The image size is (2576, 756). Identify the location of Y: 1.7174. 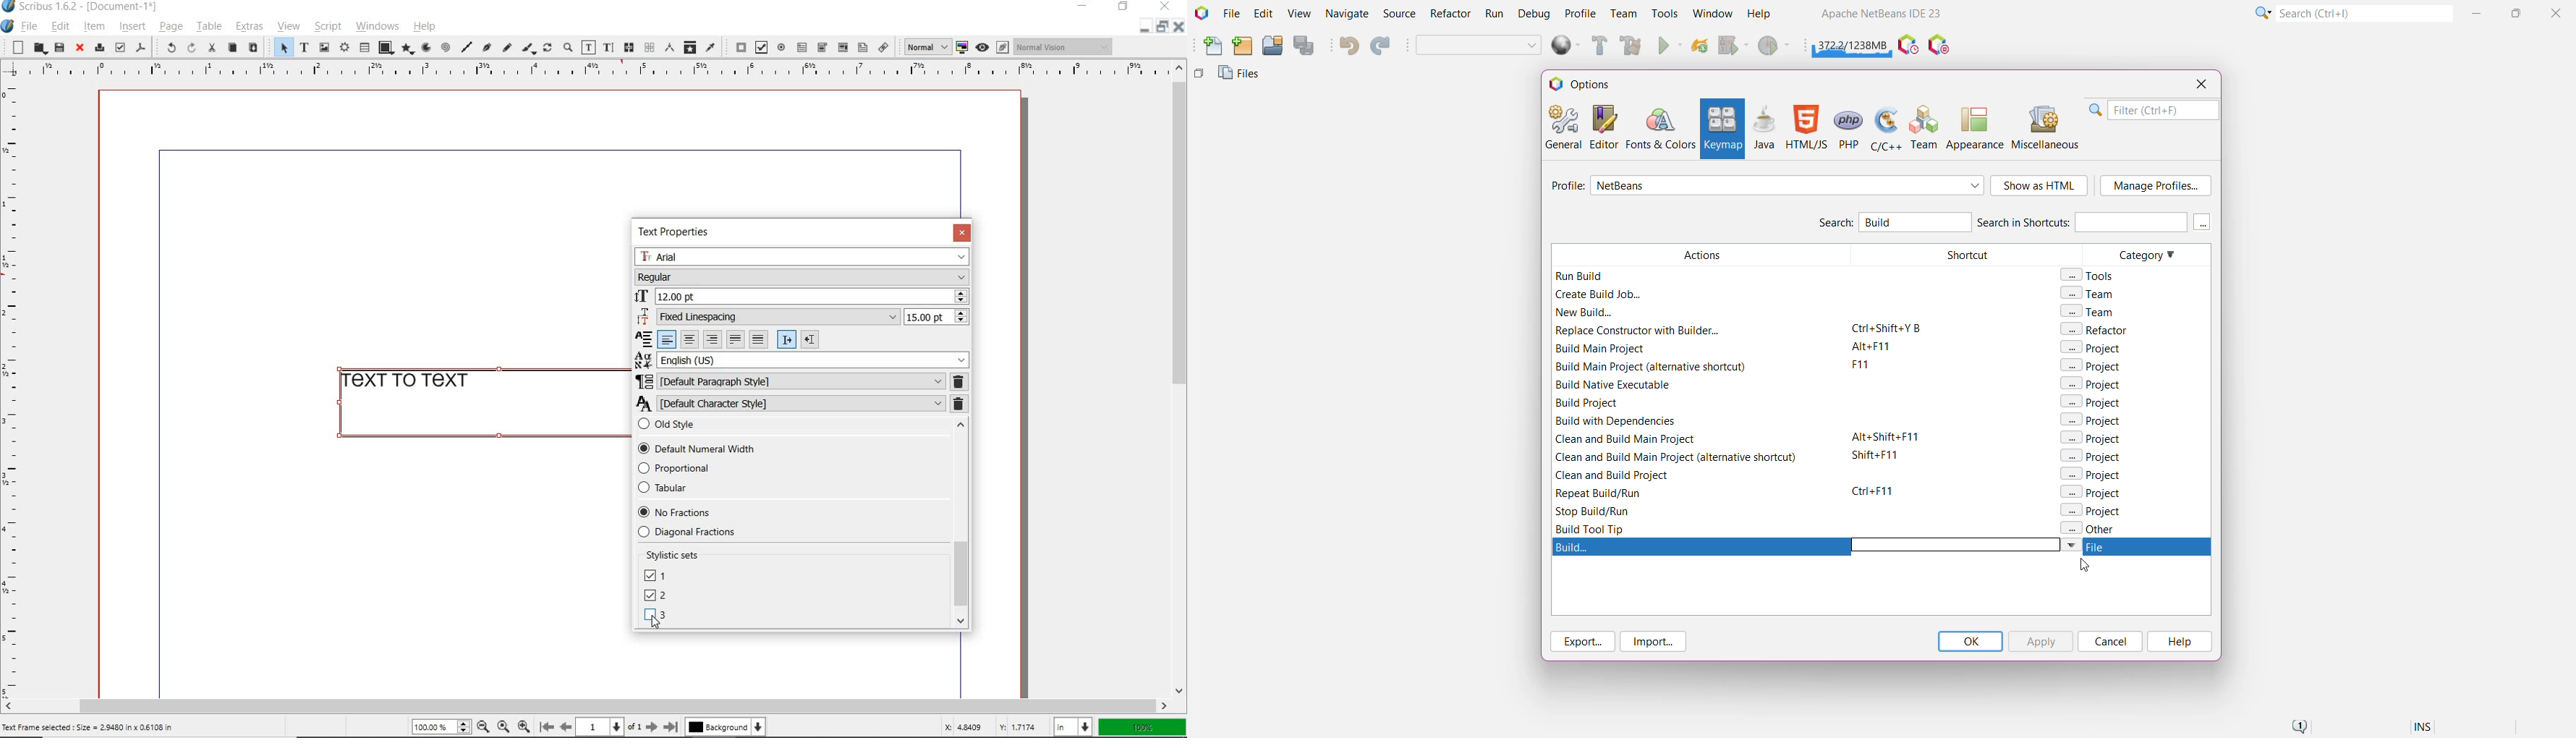
(1020, 727).